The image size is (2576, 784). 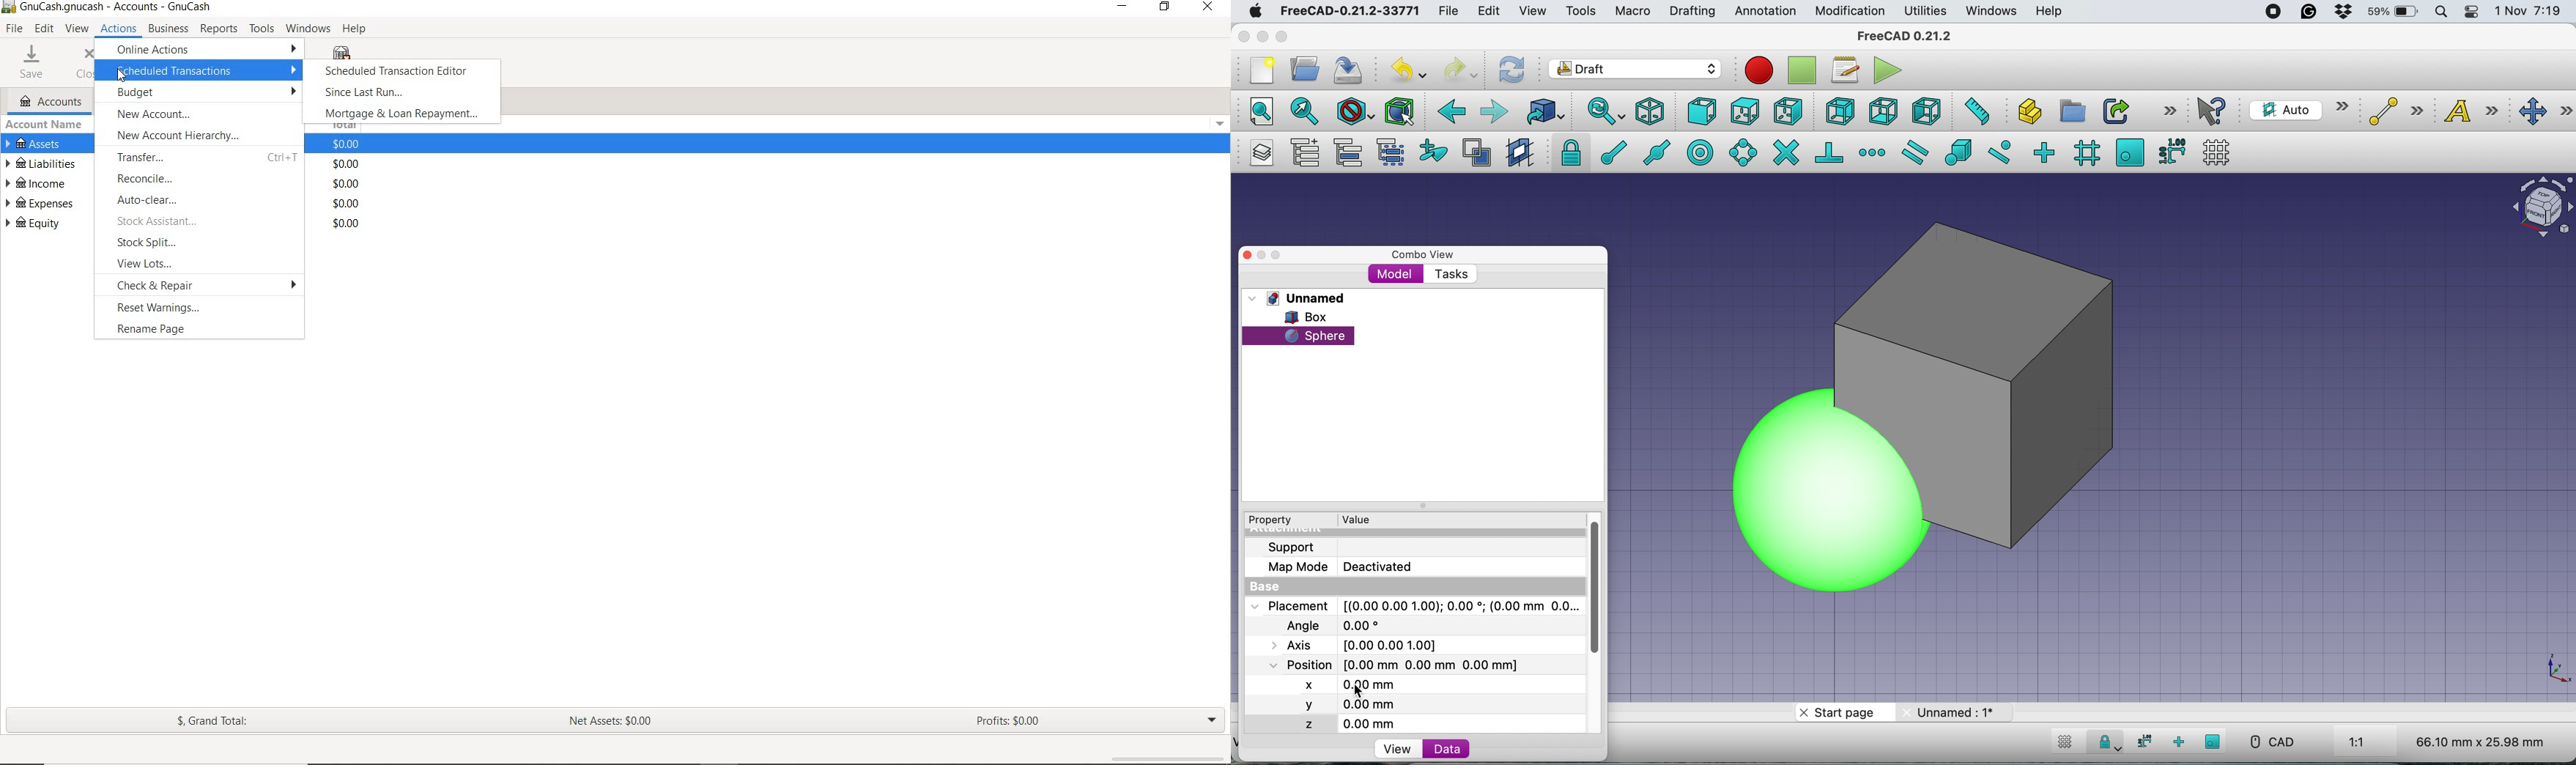 What do you see at coordinates (2050, 12) in the screenshot?
I see `help` at bounding box center [2050, 12].